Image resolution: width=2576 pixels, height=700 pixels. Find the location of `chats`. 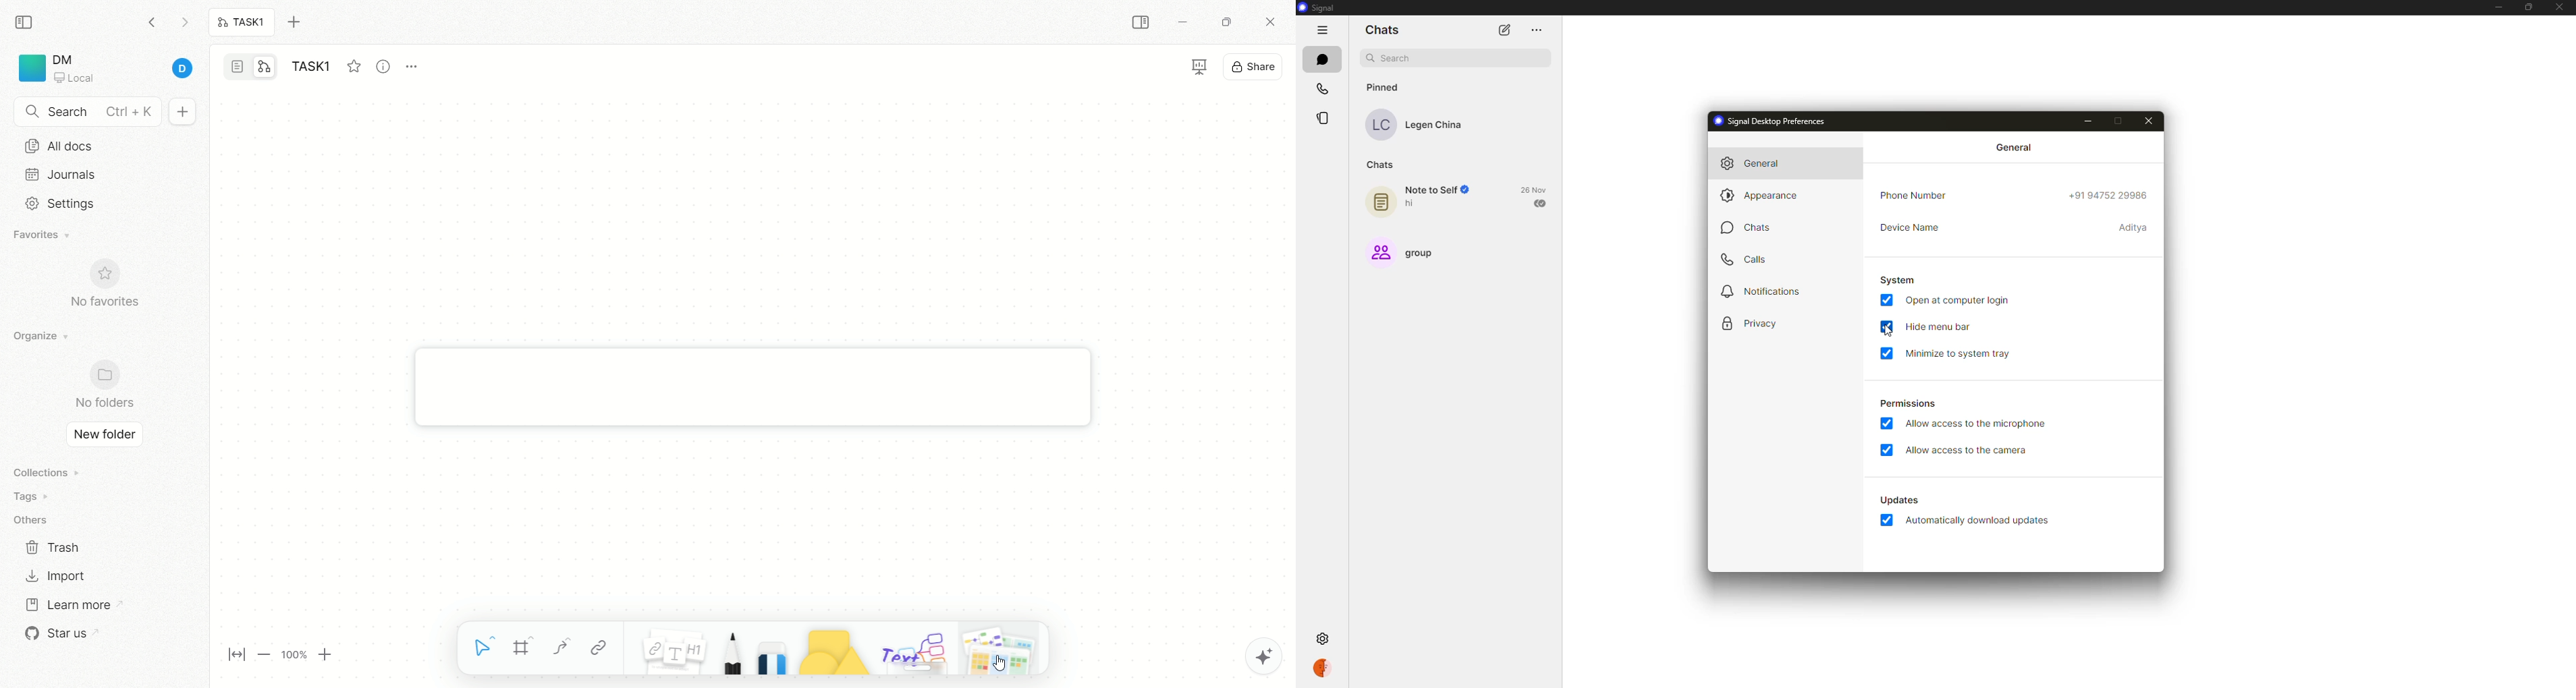

chats is located at coordinates (1322, 59).